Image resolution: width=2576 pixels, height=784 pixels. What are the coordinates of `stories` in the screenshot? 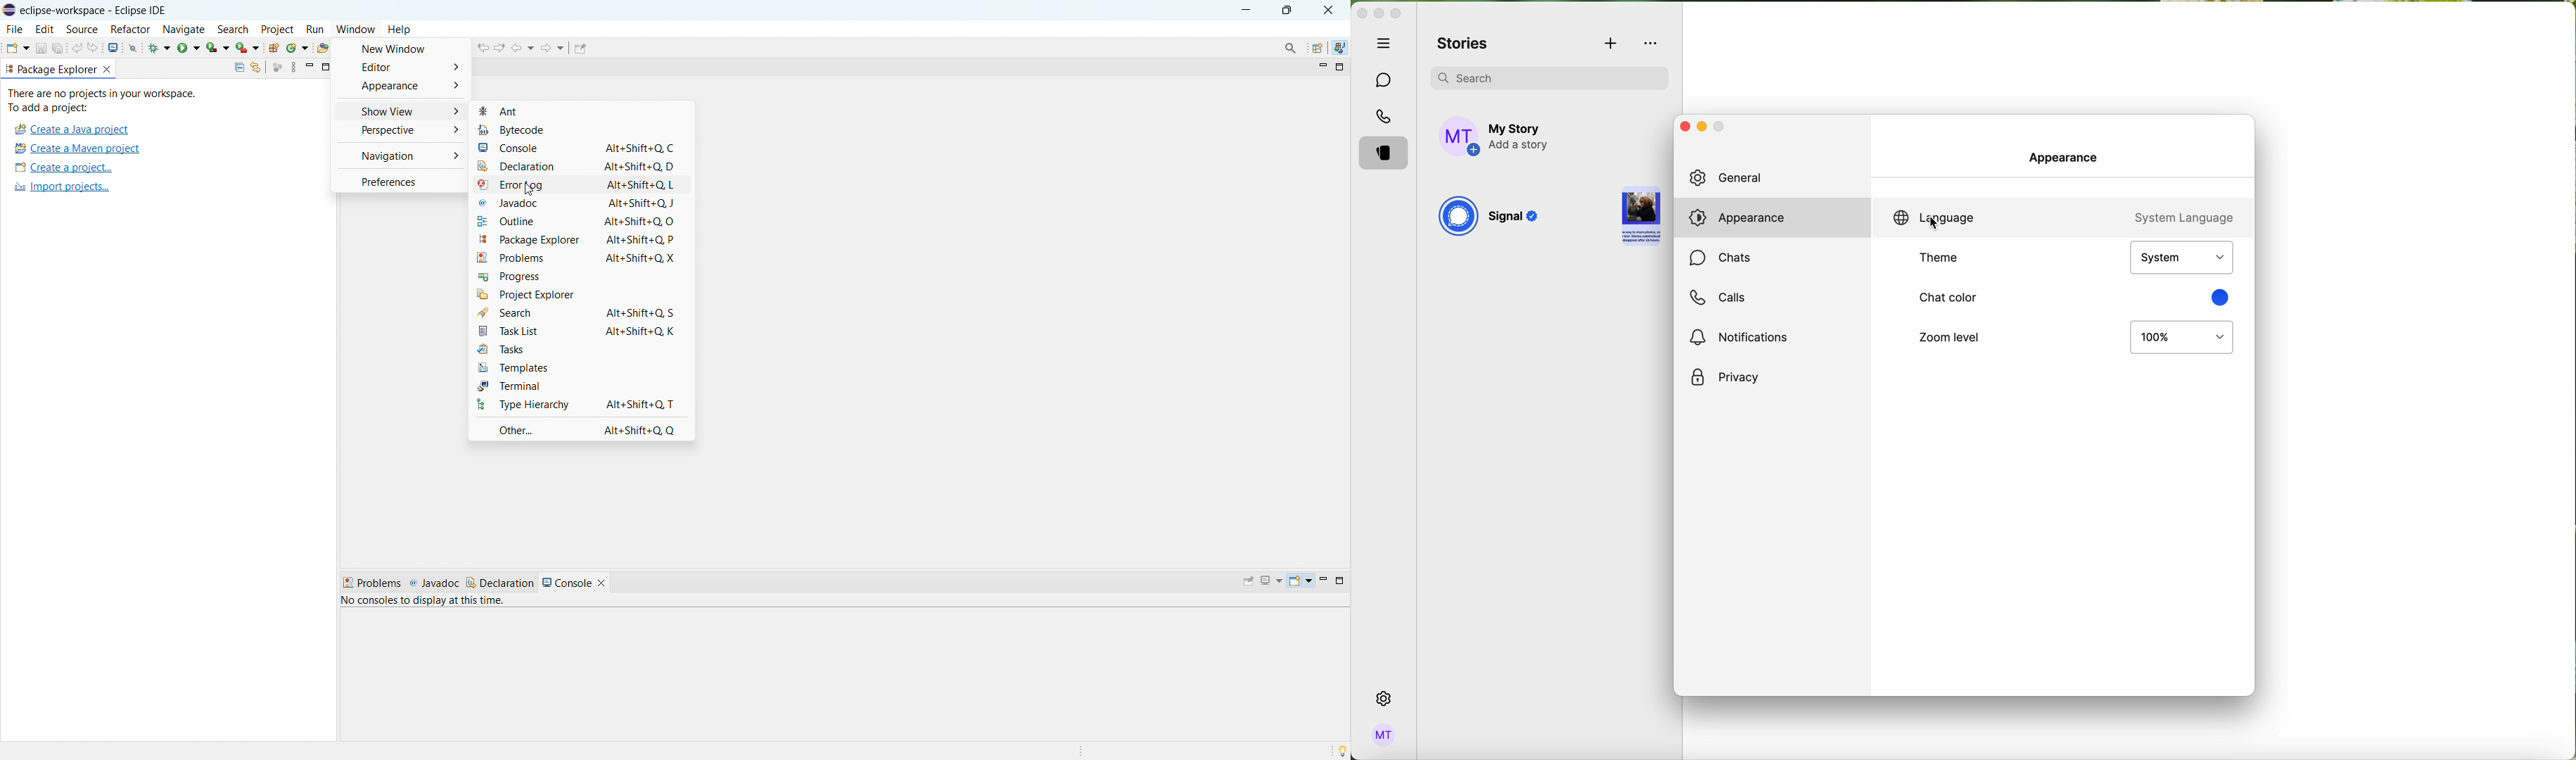 It's located at (1463, 44).